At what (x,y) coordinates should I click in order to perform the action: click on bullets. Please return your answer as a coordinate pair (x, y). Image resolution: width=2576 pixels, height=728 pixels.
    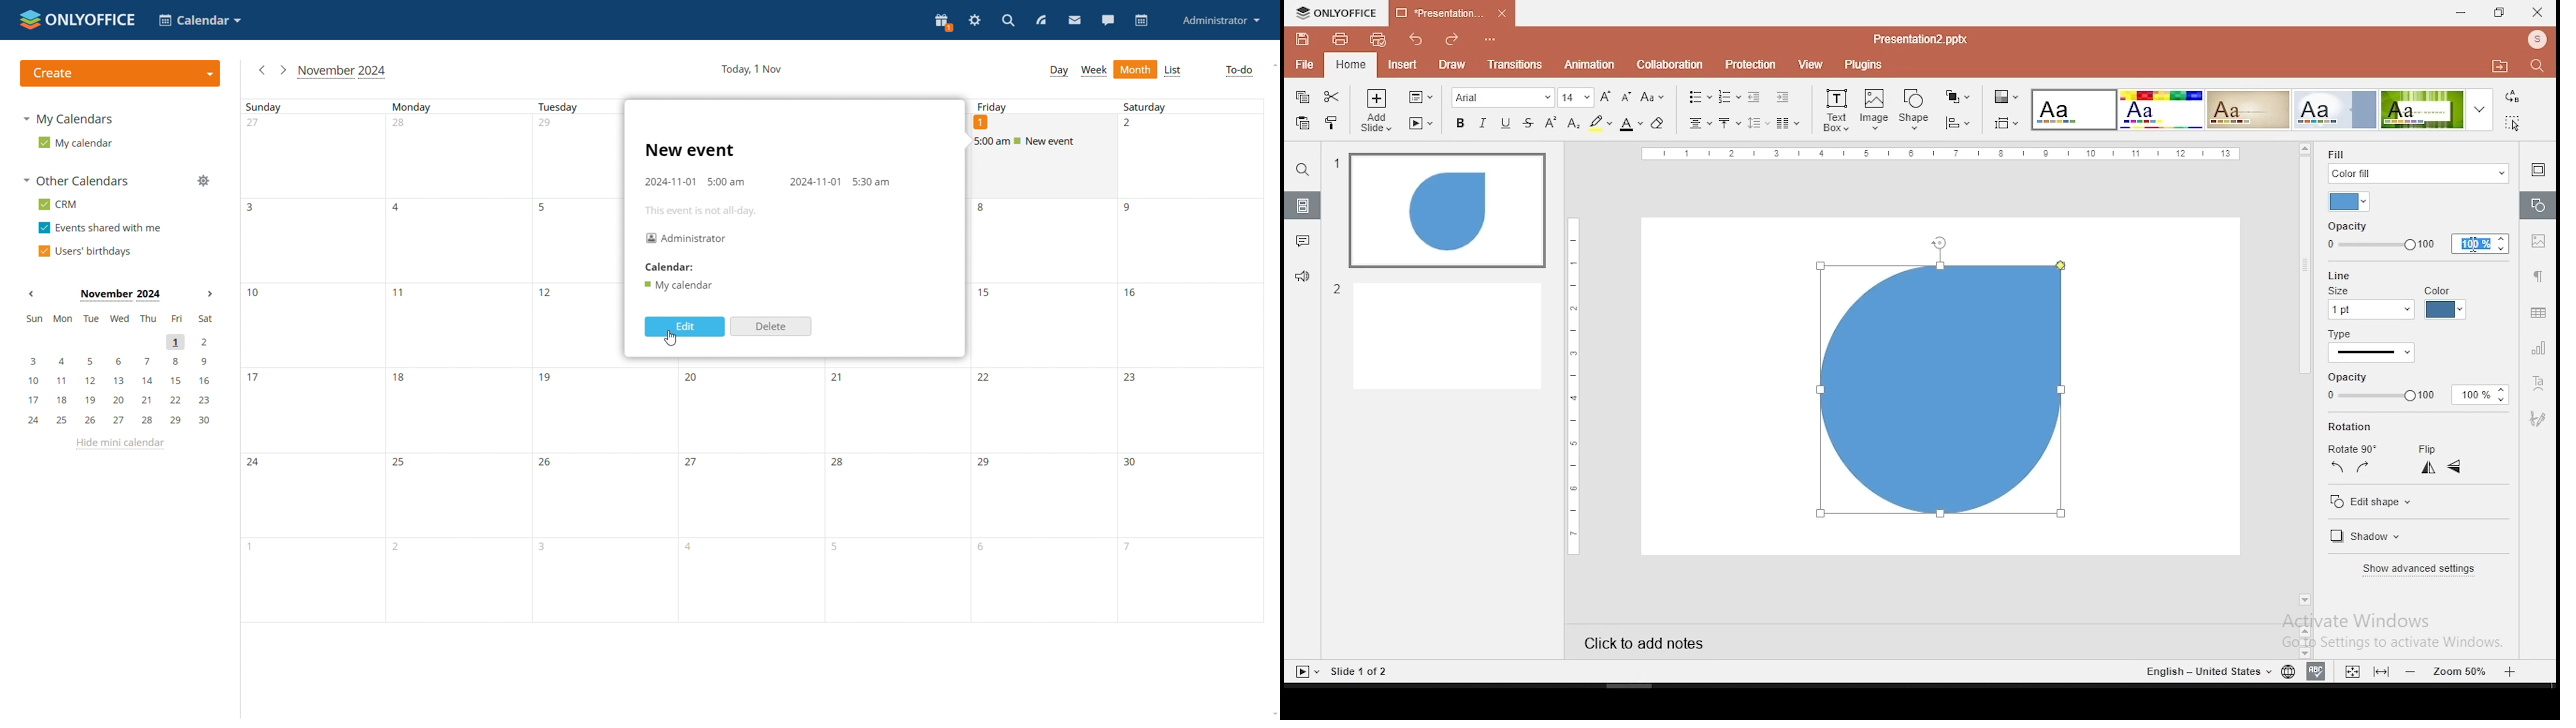
    Looking at the image, I should click on (1696, 97).